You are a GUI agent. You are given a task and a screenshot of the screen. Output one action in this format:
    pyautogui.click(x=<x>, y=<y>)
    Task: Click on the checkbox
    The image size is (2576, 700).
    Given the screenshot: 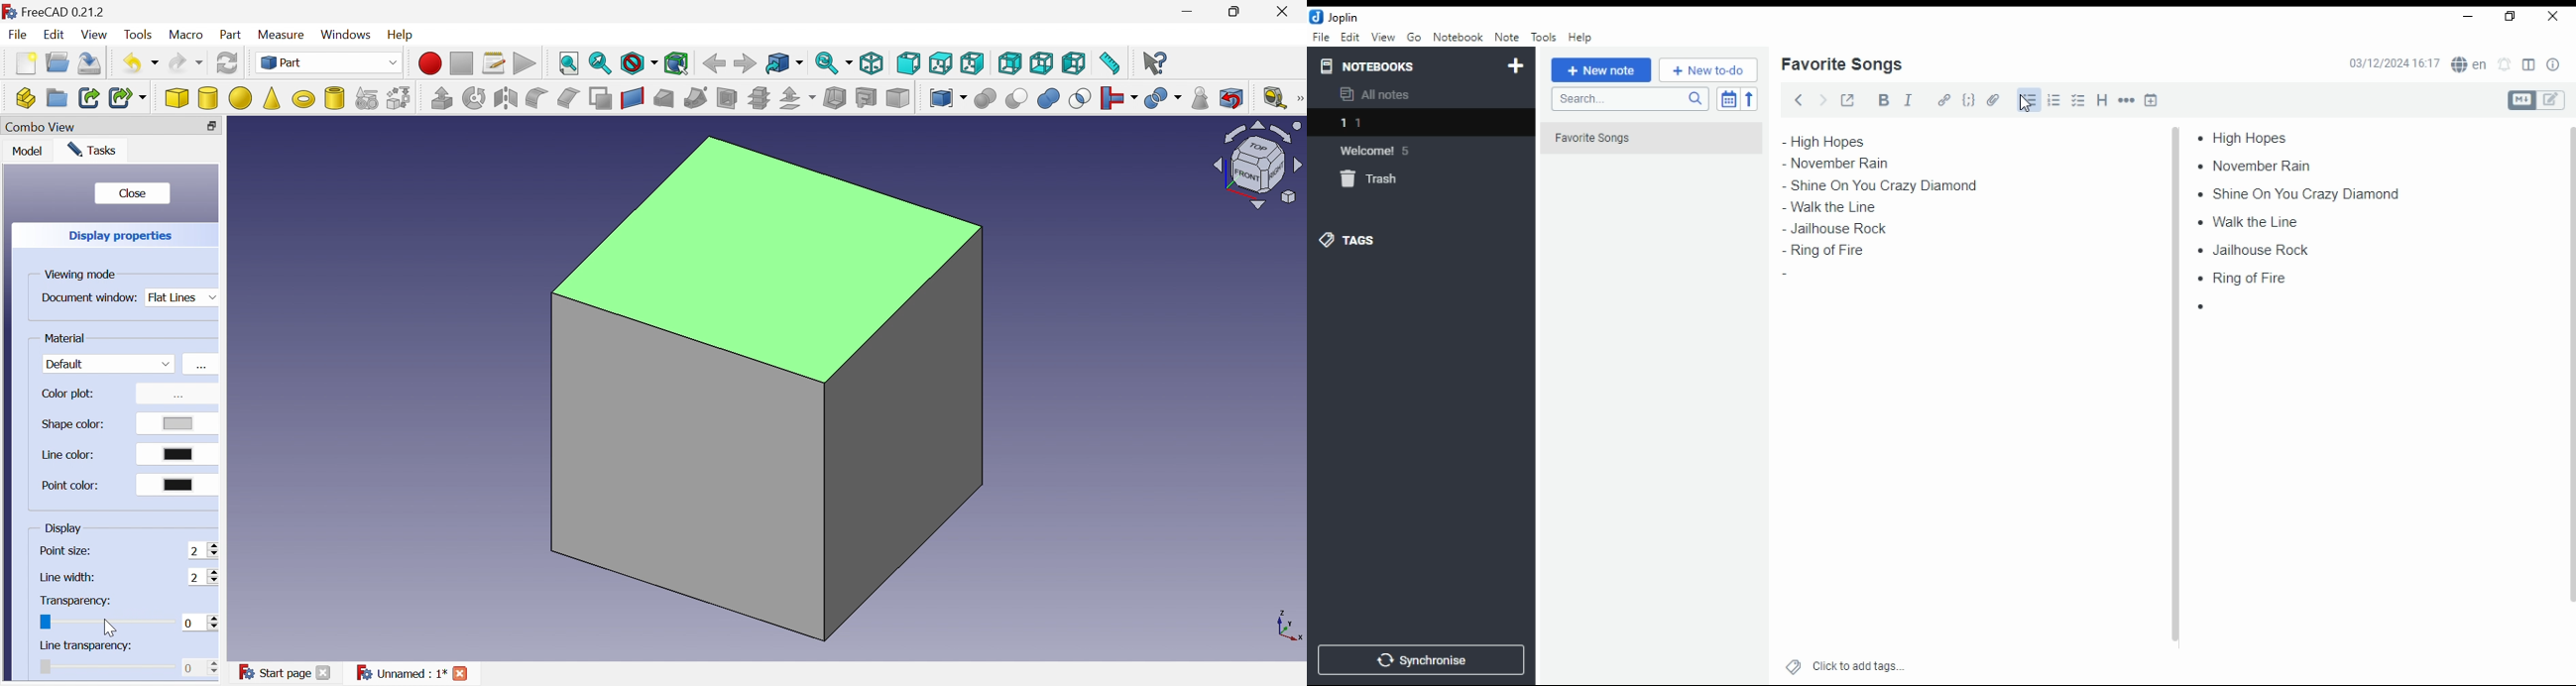 What is the action you would take?
    pyautogui.click(x=2076, y=102)
    